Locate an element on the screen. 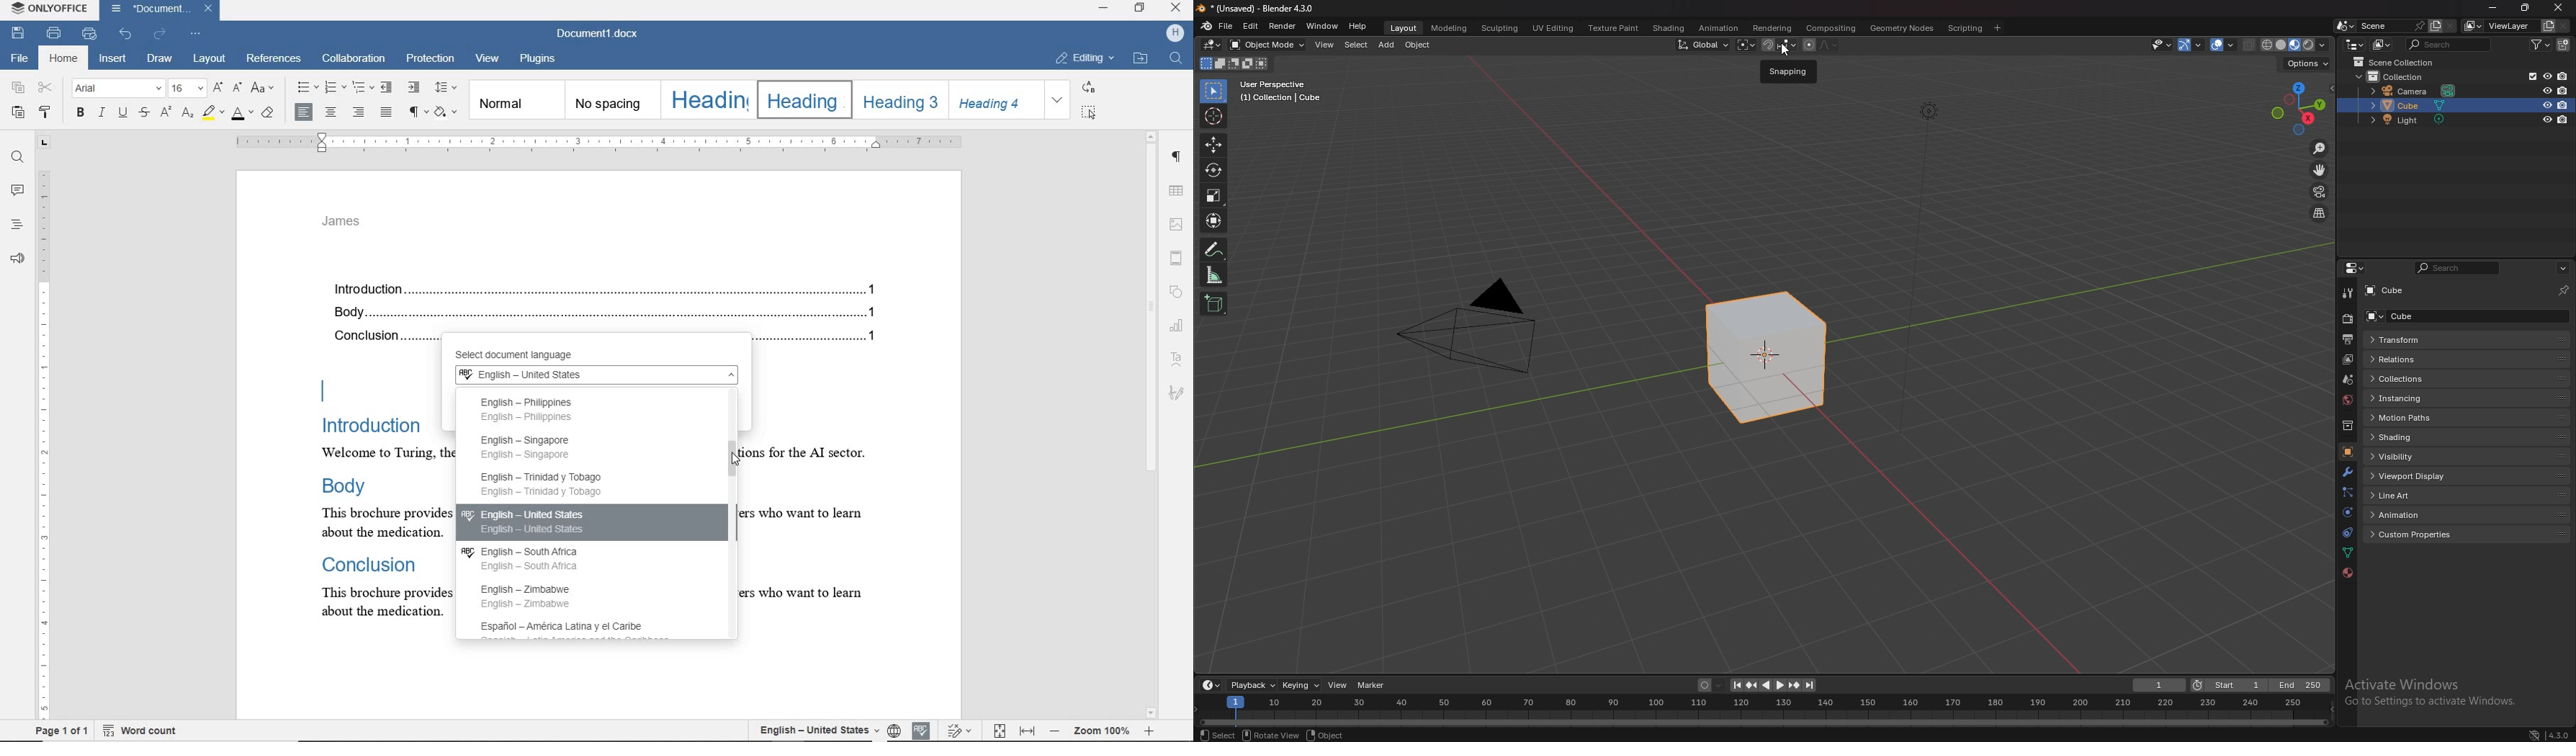 The image size is (2576, 756). page 1 of 1 is located at coordinates (60, 732).